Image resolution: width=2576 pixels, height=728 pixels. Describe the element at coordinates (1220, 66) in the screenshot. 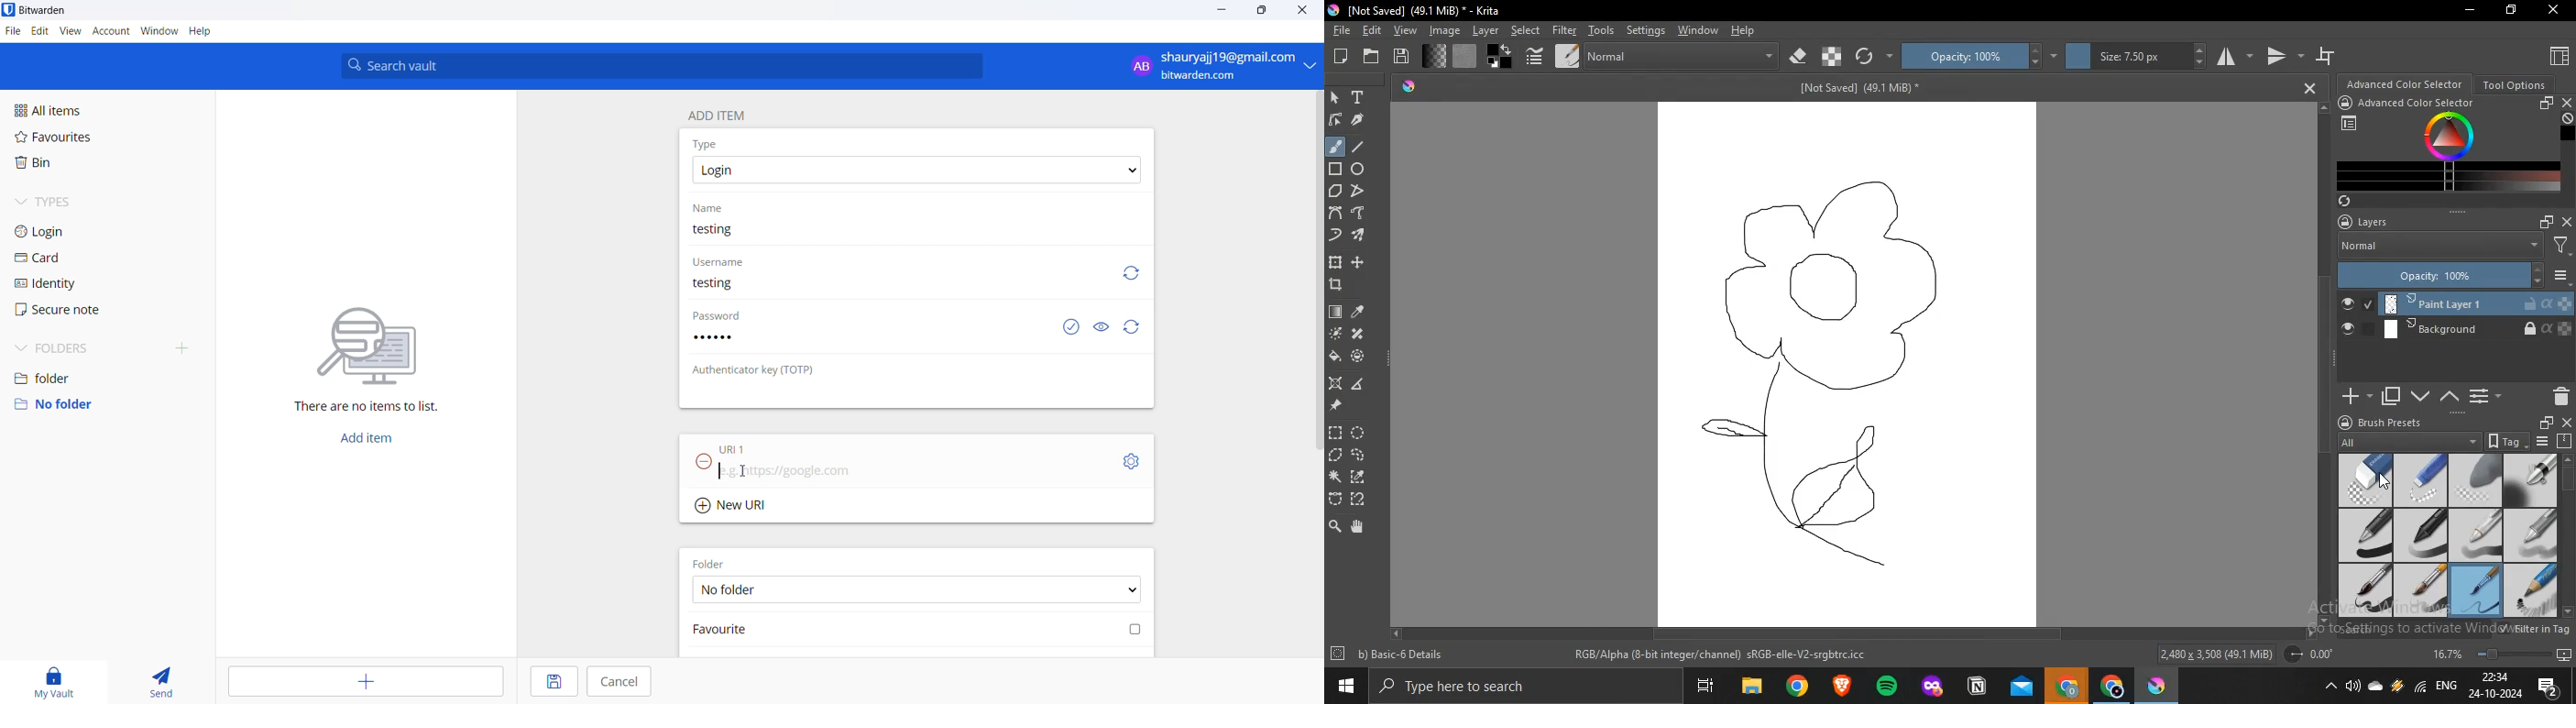

I see `profile: shauryajj19@gmail.com` at that location.